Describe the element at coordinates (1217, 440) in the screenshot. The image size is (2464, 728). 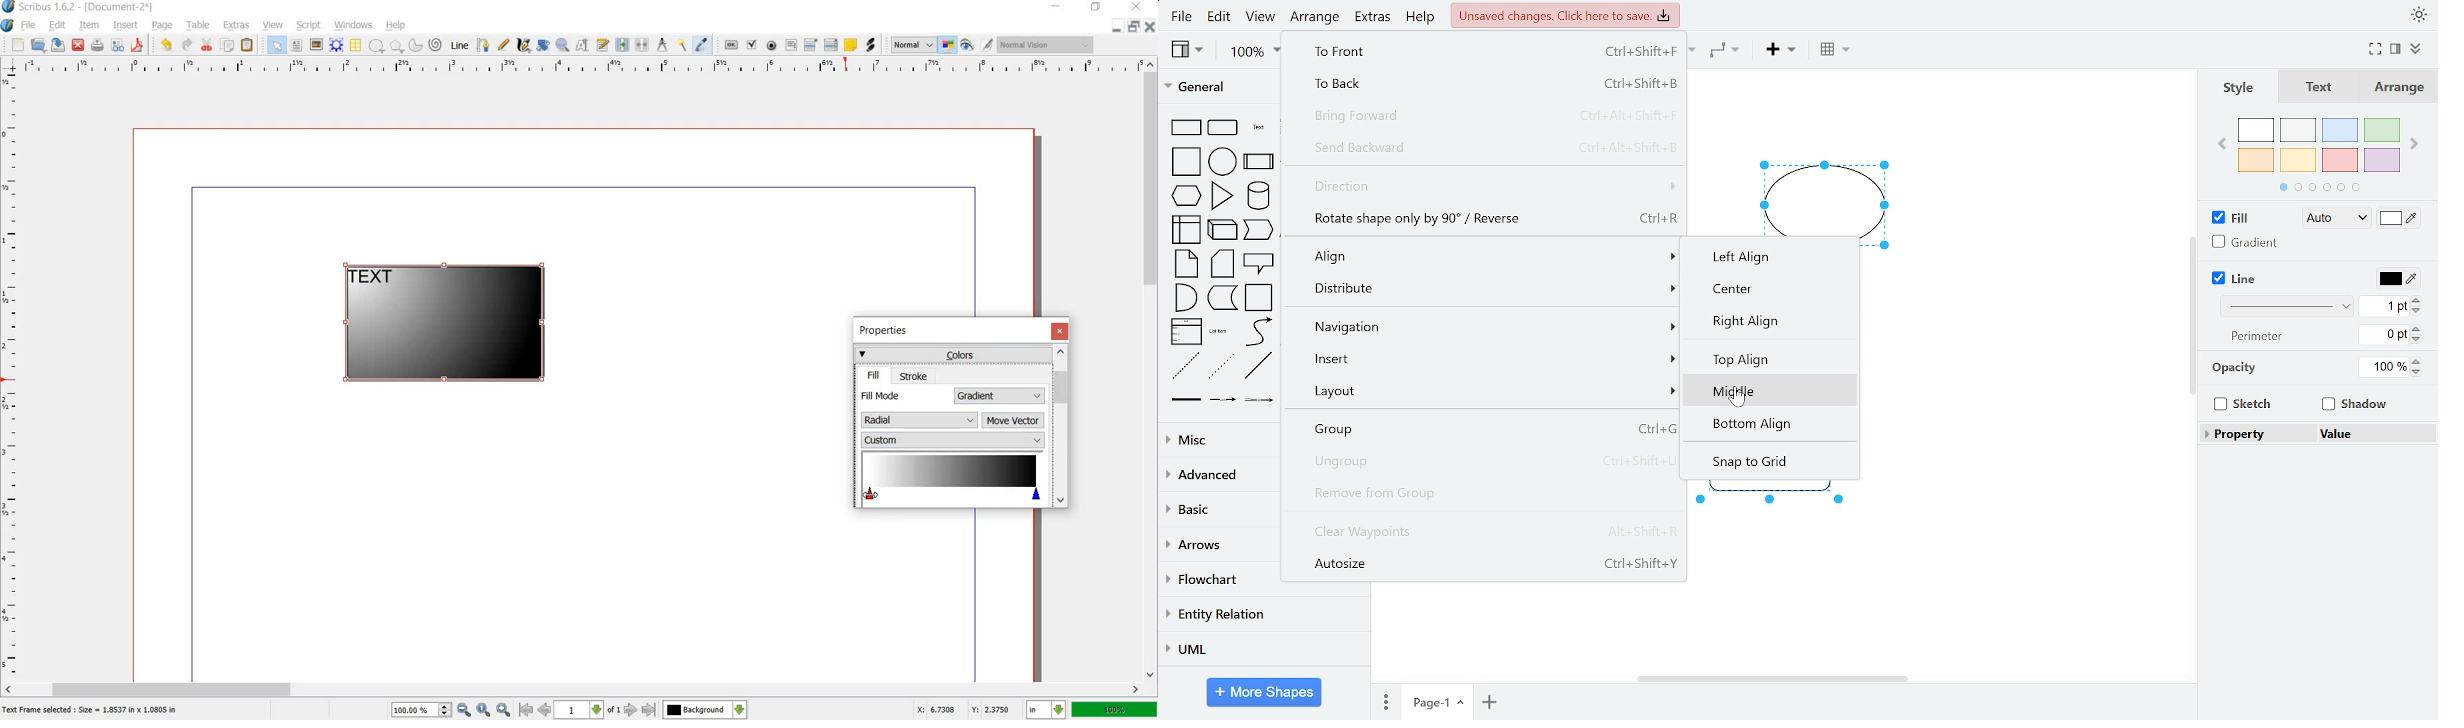
I see `misc` at that location.